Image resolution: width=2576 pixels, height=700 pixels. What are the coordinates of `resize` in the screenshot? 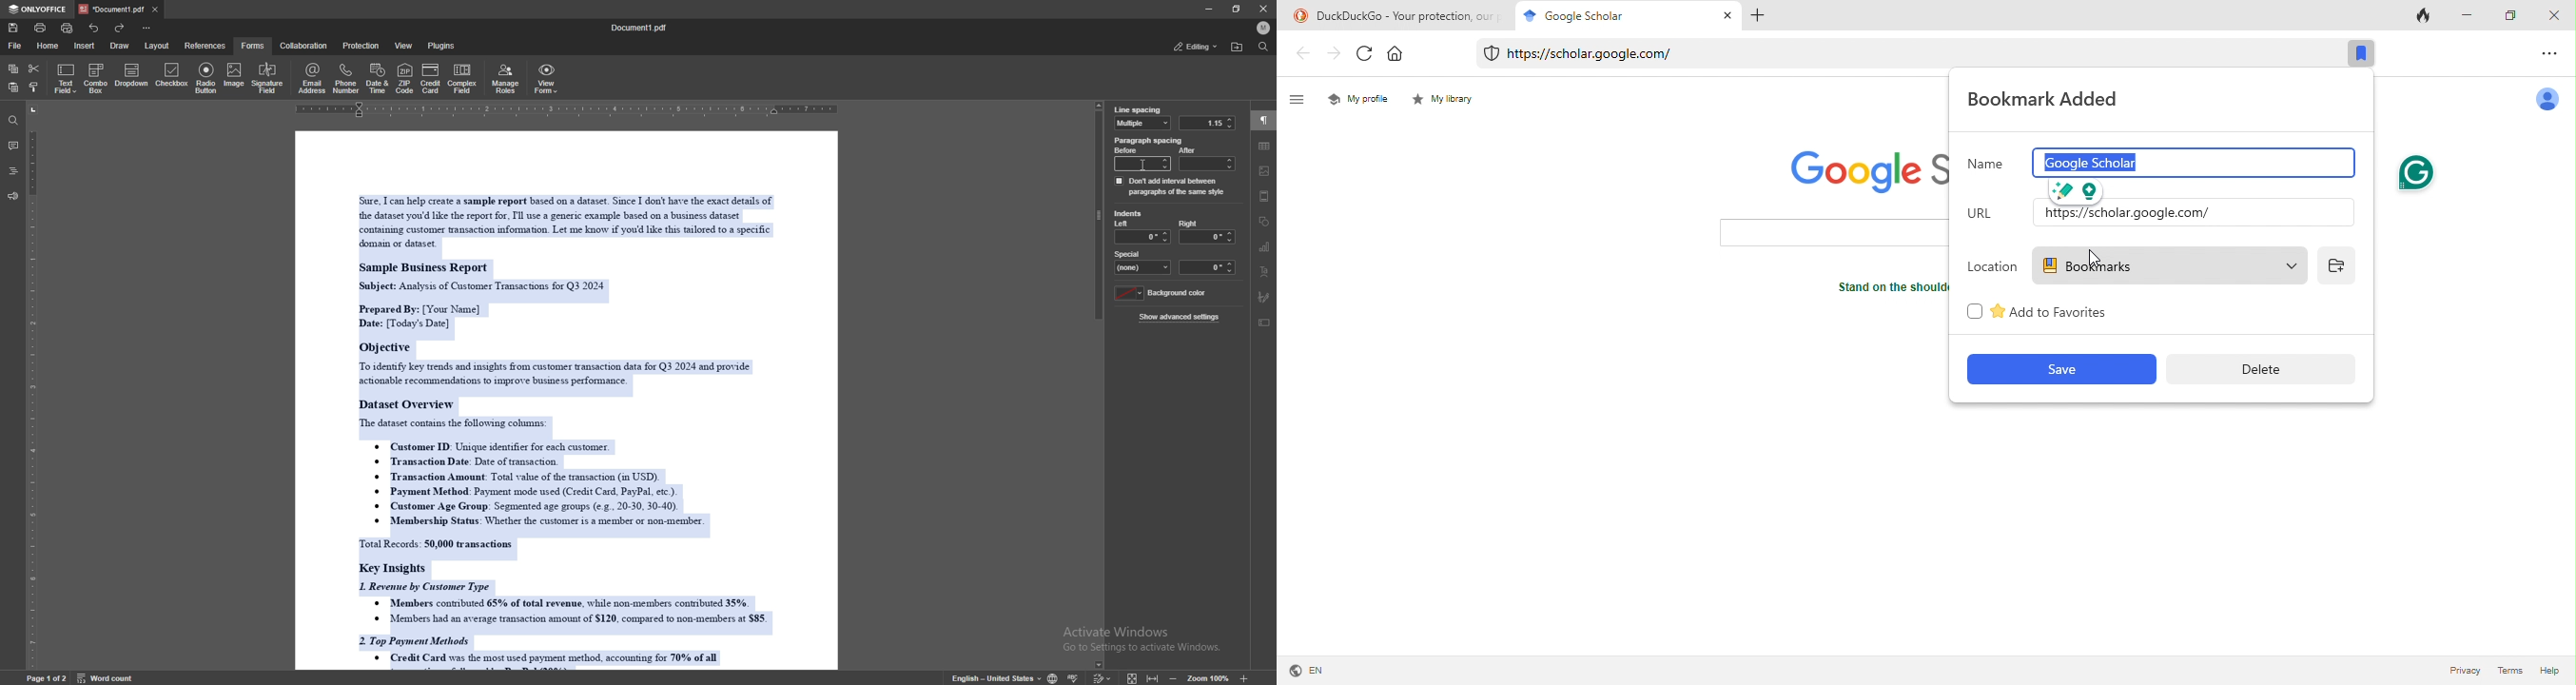 It's located at (1237, 9).